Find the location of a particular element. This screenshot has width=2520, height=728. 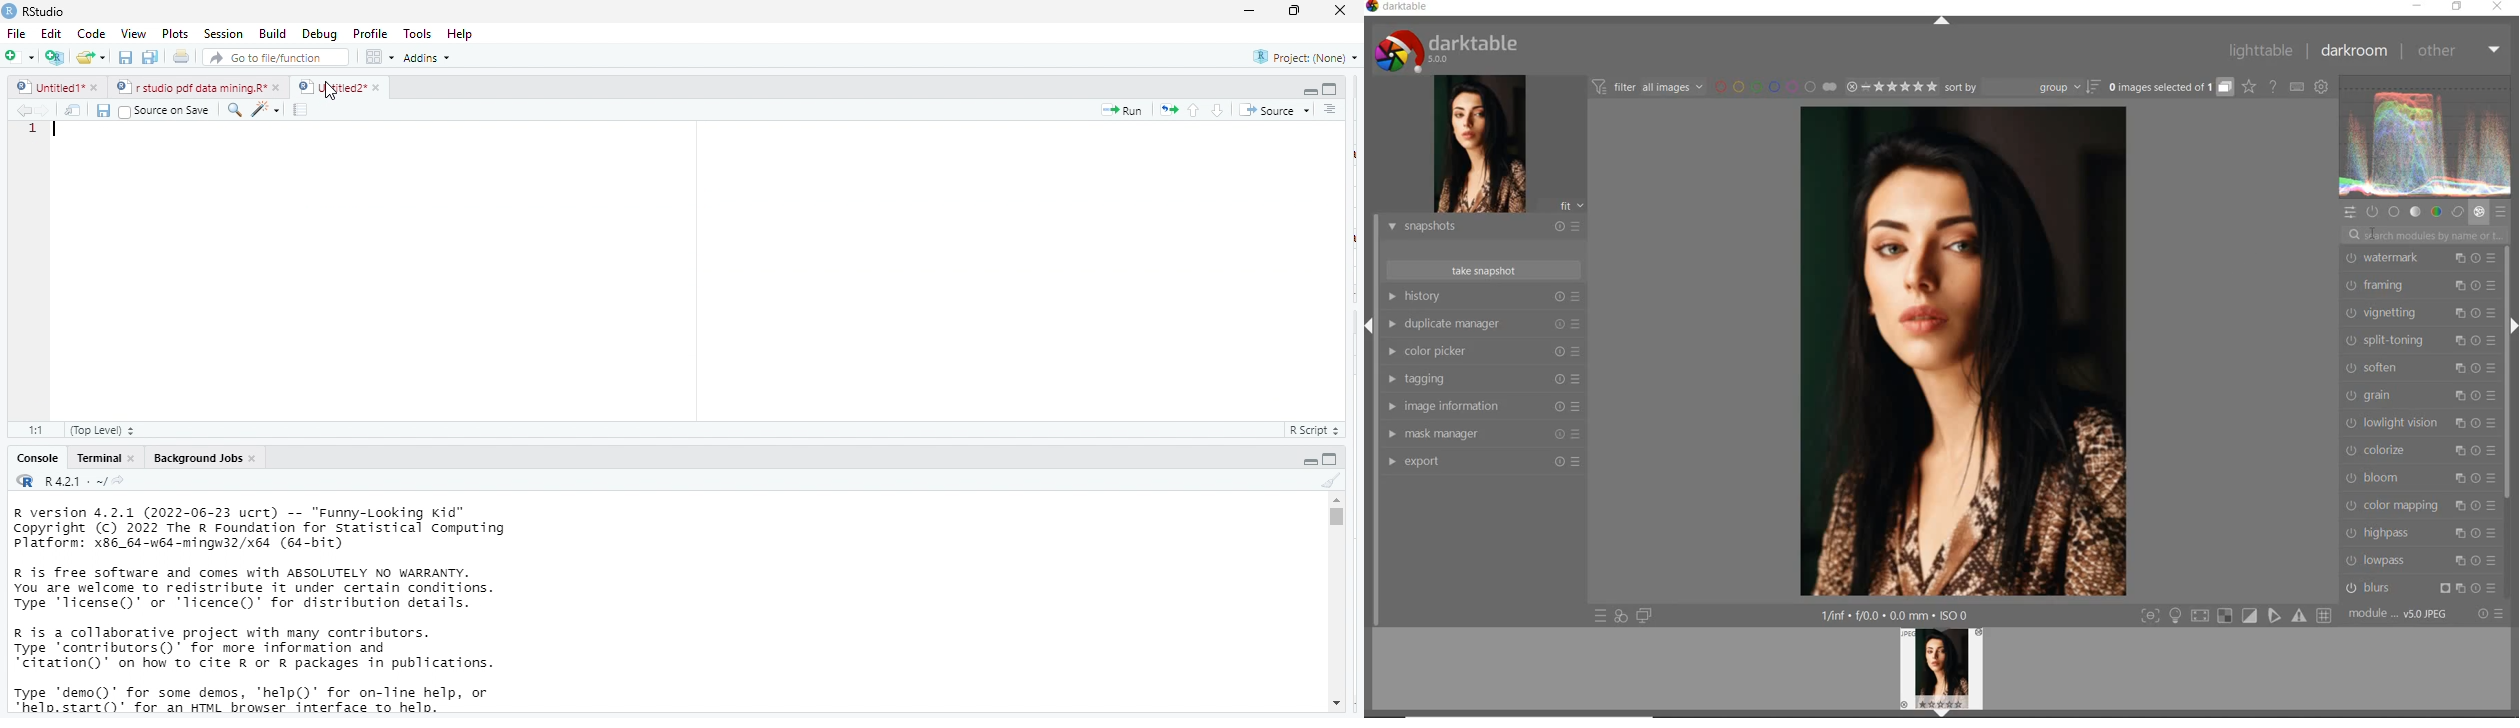

display a second darkroom image window is located at coordinates (1645, 615).